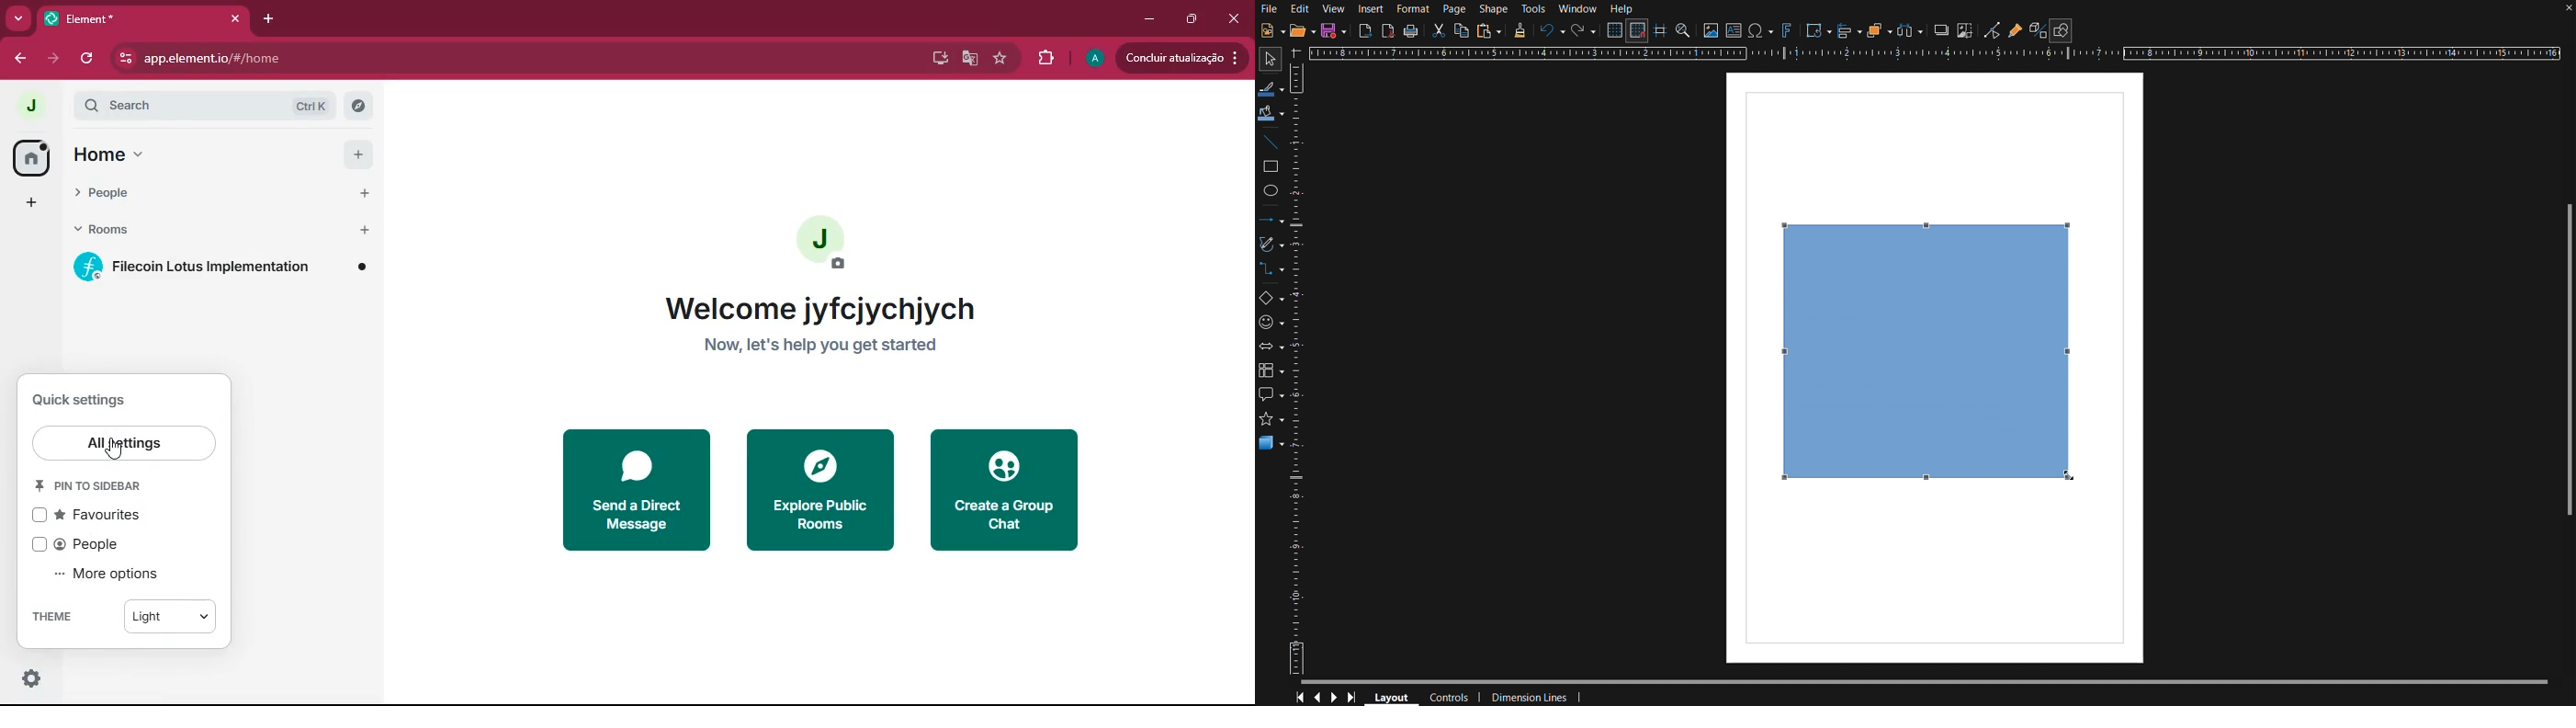 The image size is (2576, 728). I want to click on favourites, so click(110, 516).